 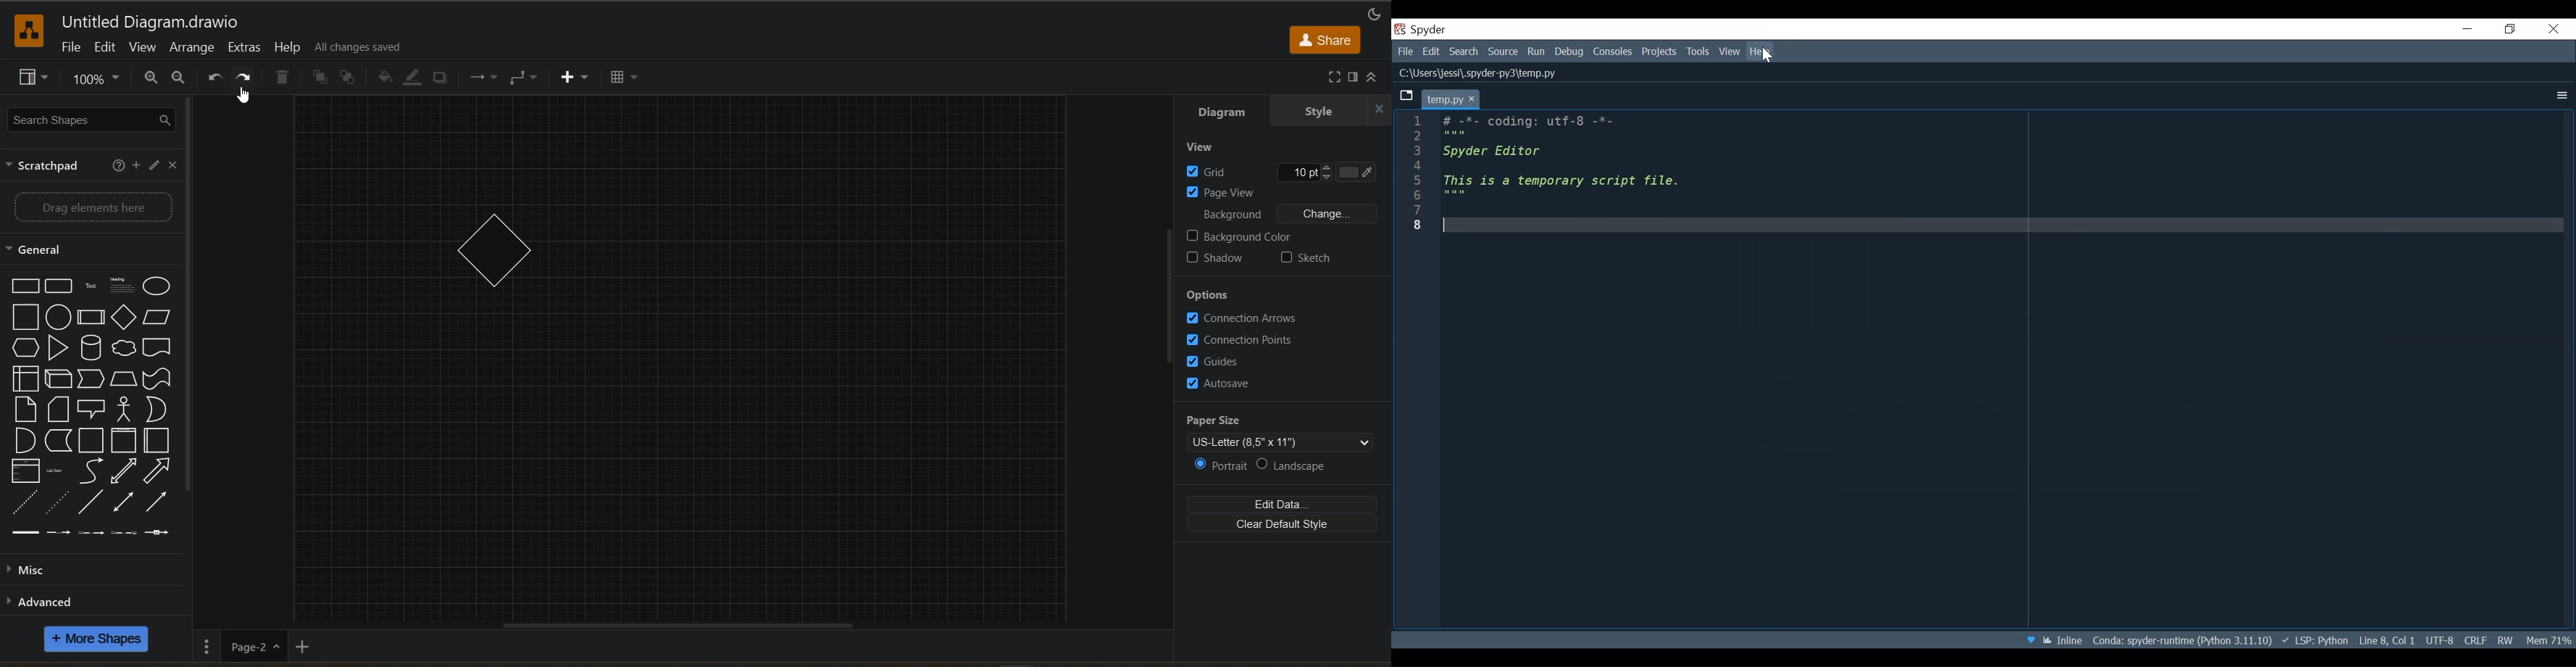 What do you see at coordinates (494, 249) in the screenshot?
I see `shape` at bounding box center [494, 249].